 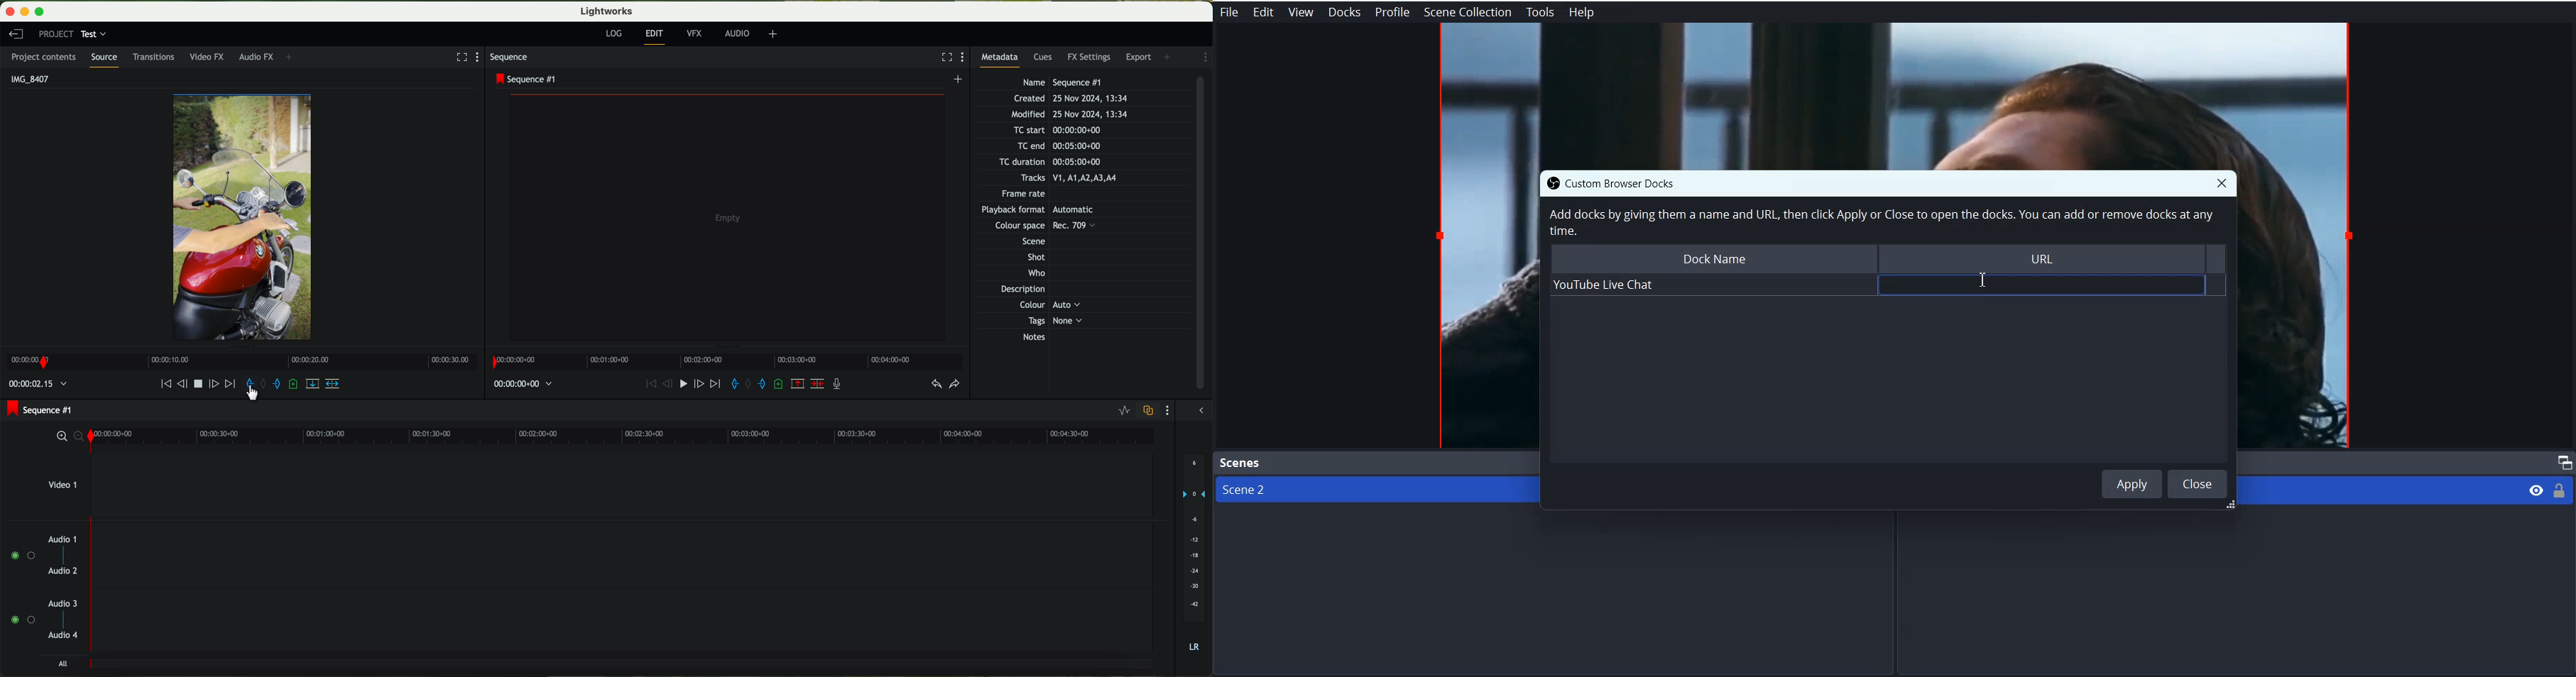 I want to click on TC start, so click(x=1056, y=131).